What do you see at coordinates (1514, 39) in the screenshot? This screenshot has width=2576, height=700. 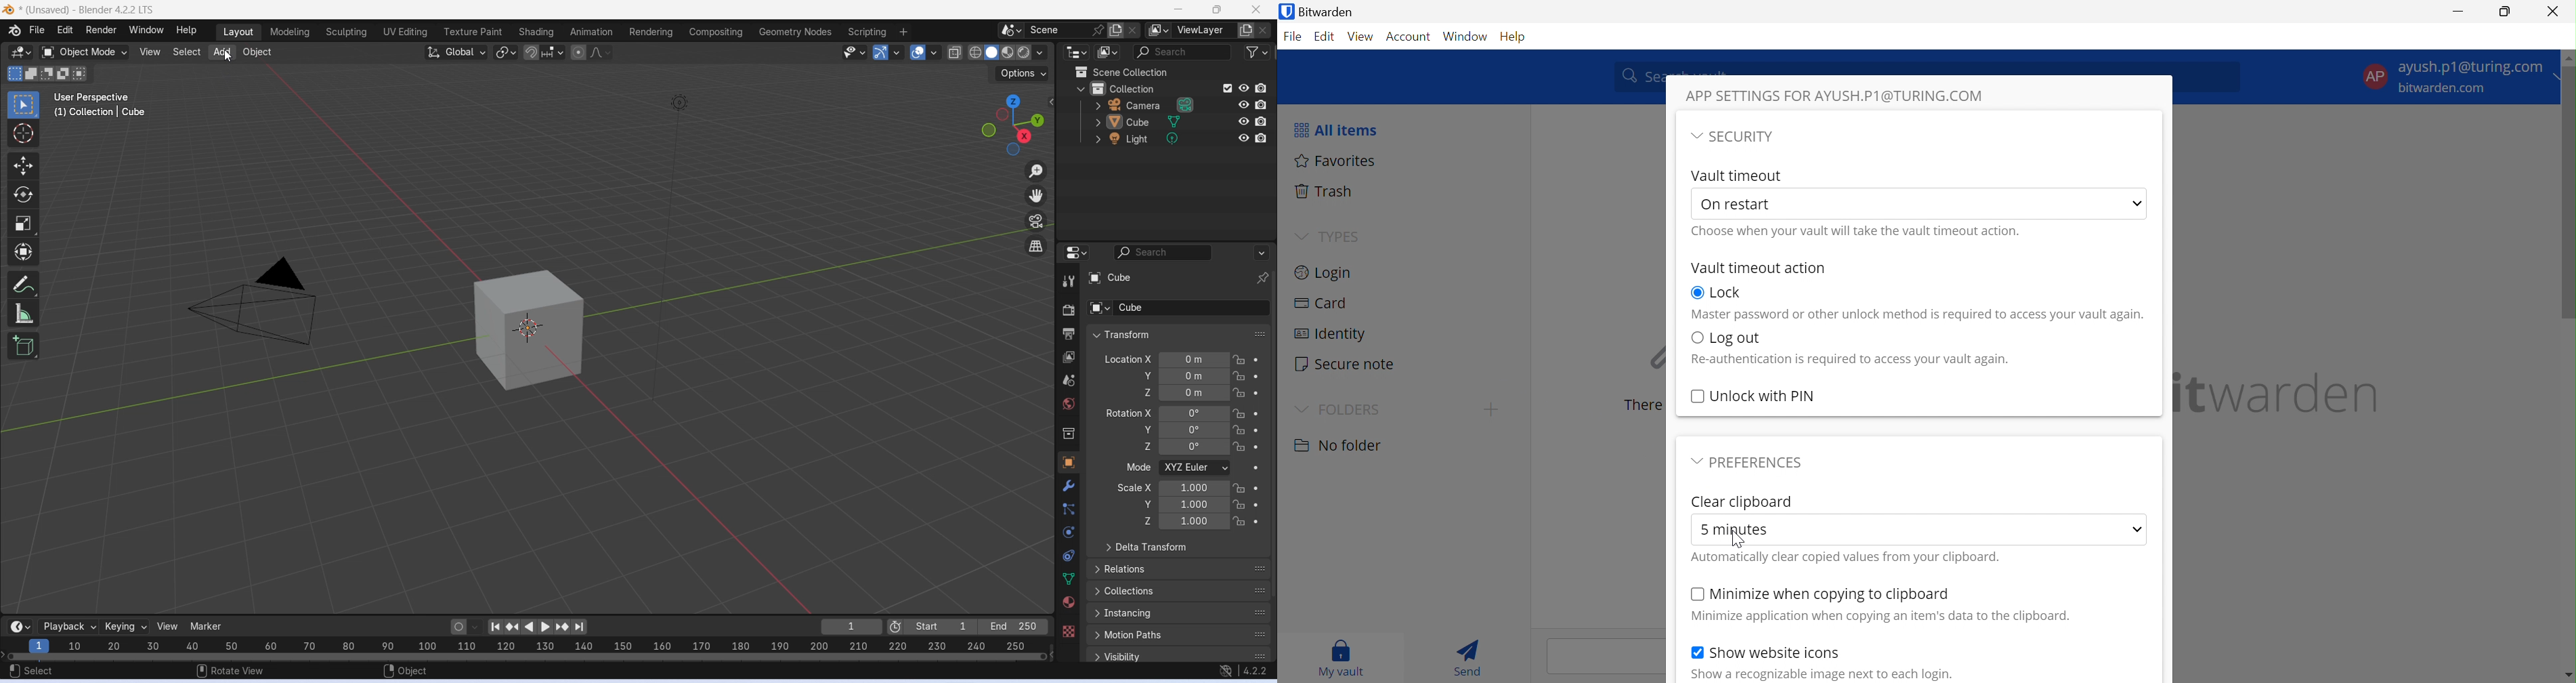 I see `Help` at bounding box center [1514, 39].